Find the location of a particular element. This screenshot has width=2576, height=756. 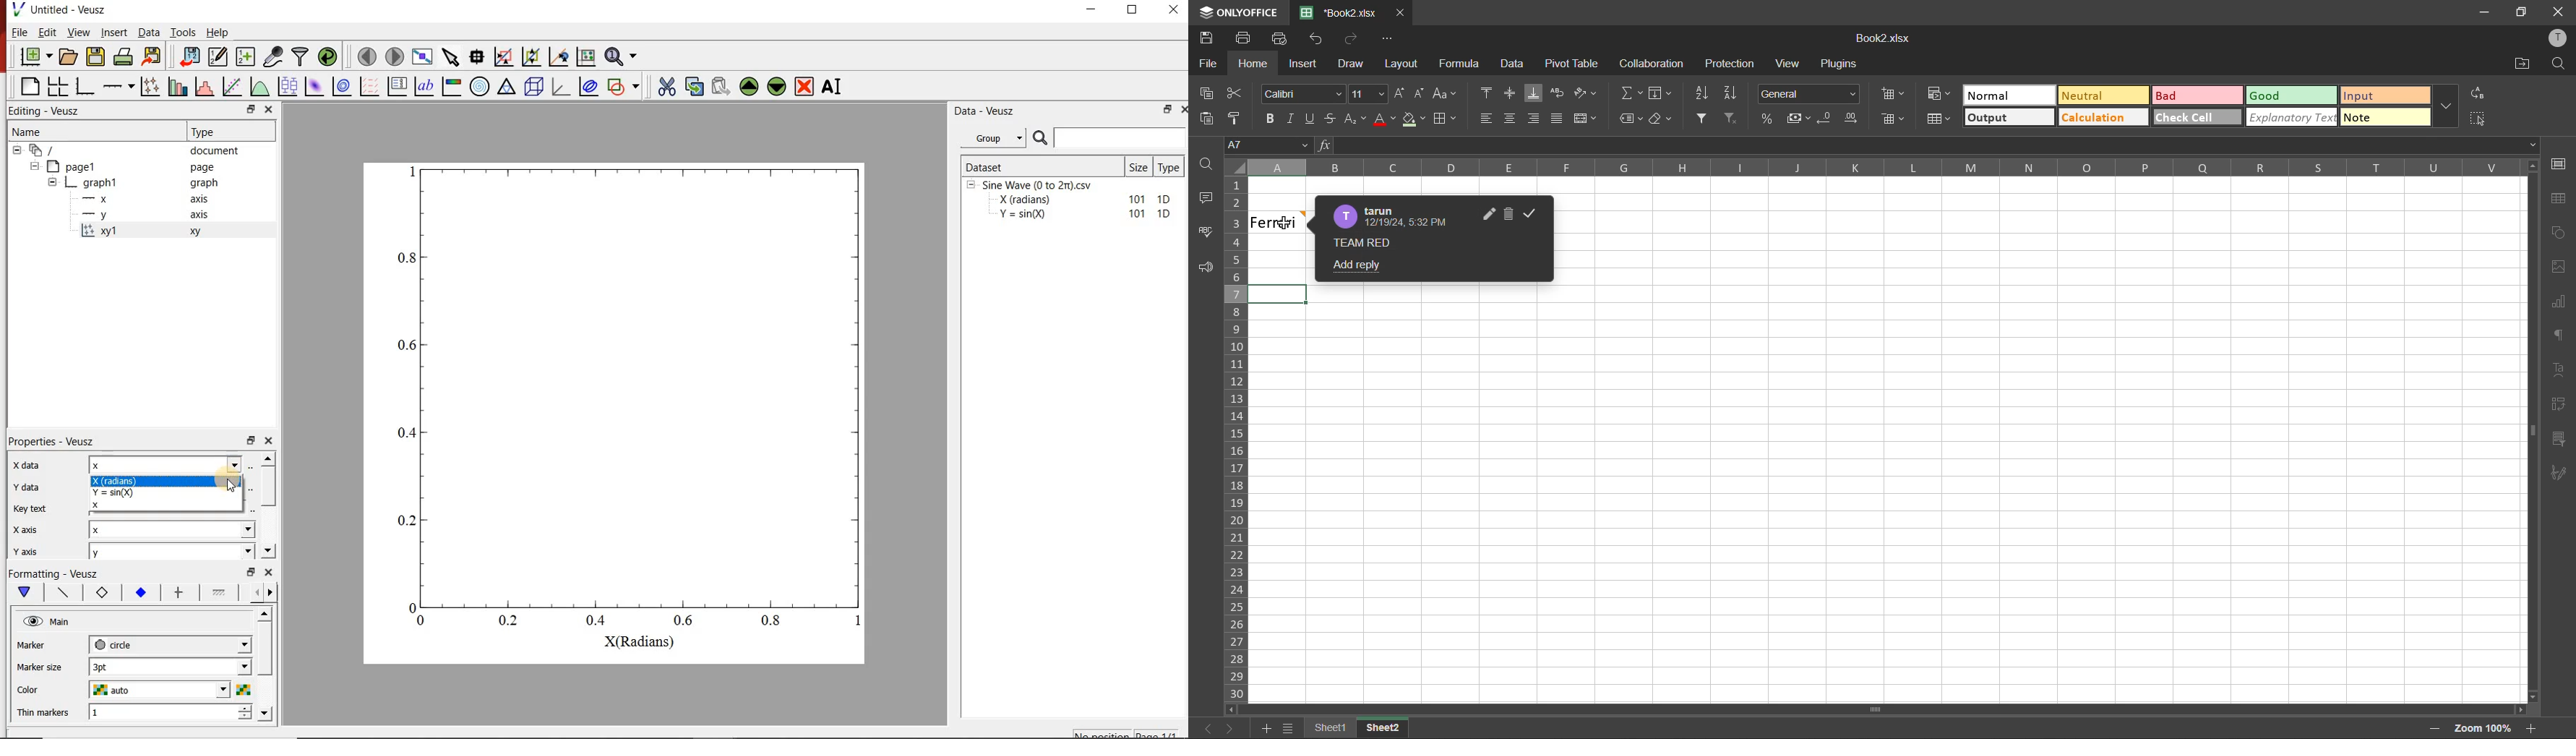

paste is located at coordinates (1206, 120).